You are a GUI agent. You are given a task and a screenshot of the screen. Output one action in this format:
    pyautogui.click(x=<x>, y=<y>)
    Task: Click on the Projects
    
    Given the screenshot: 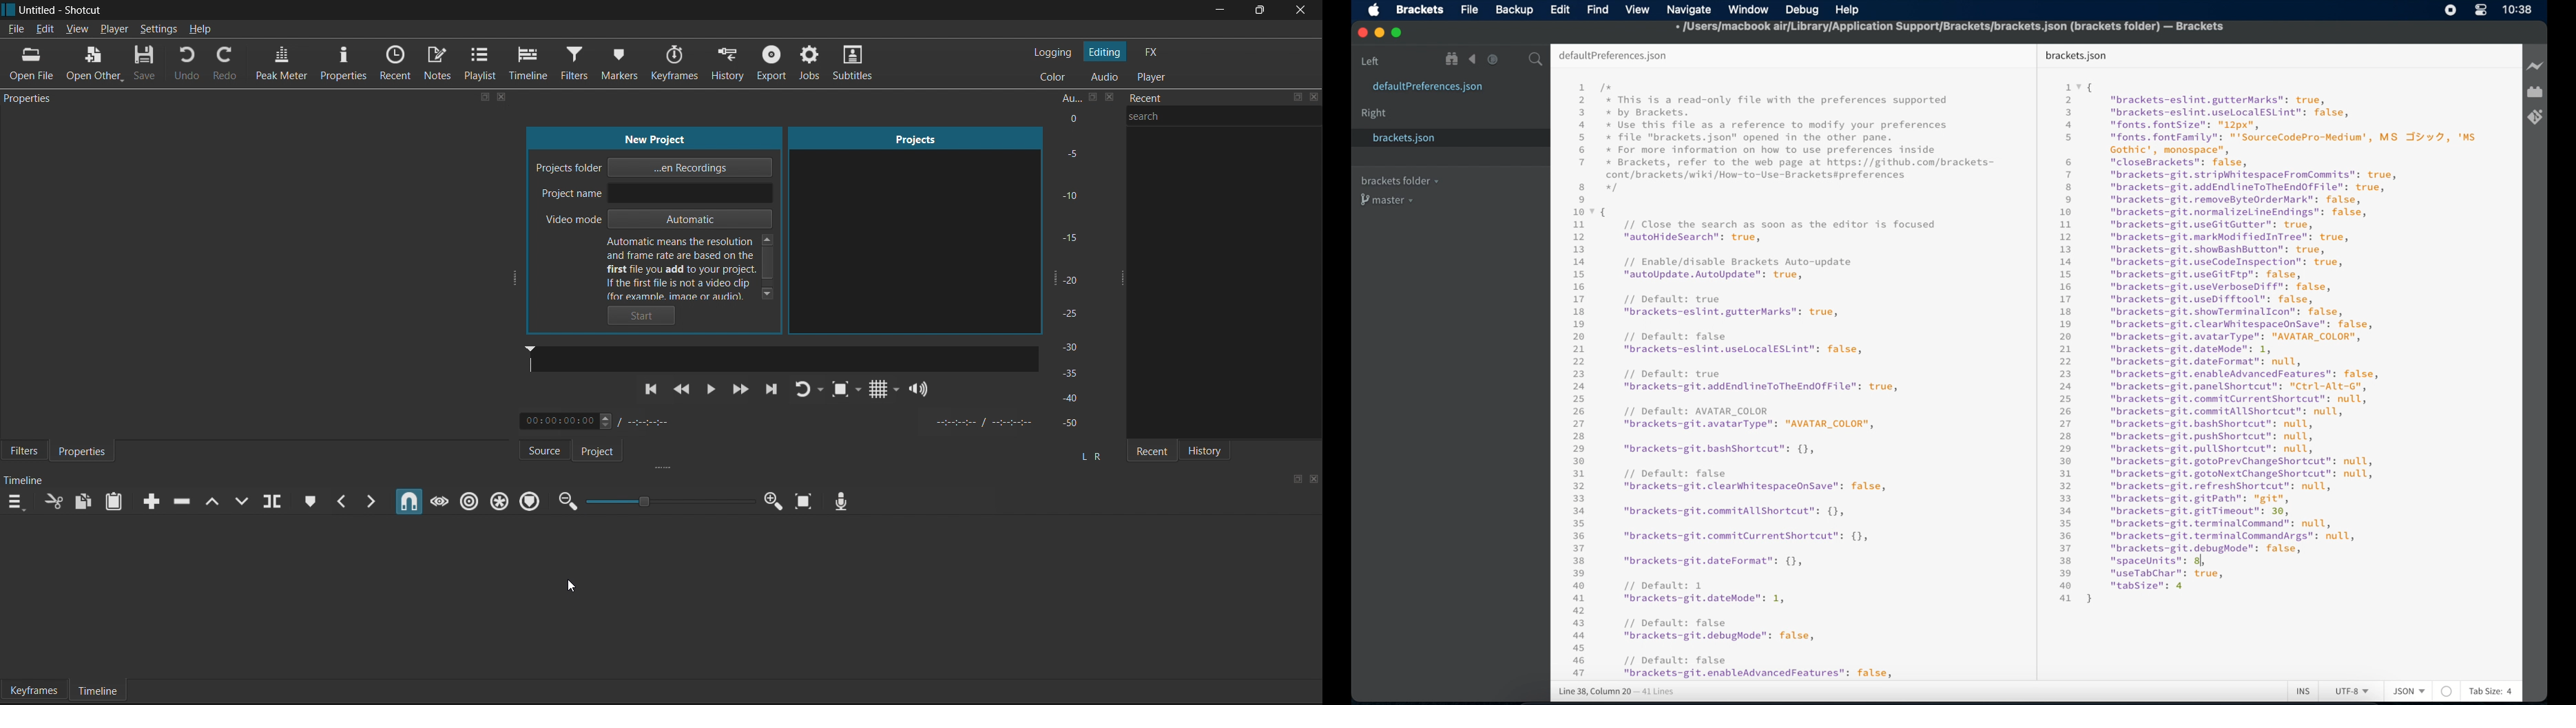 What is the action you would take?
    pyautogui.click(x=907, y=227)
    